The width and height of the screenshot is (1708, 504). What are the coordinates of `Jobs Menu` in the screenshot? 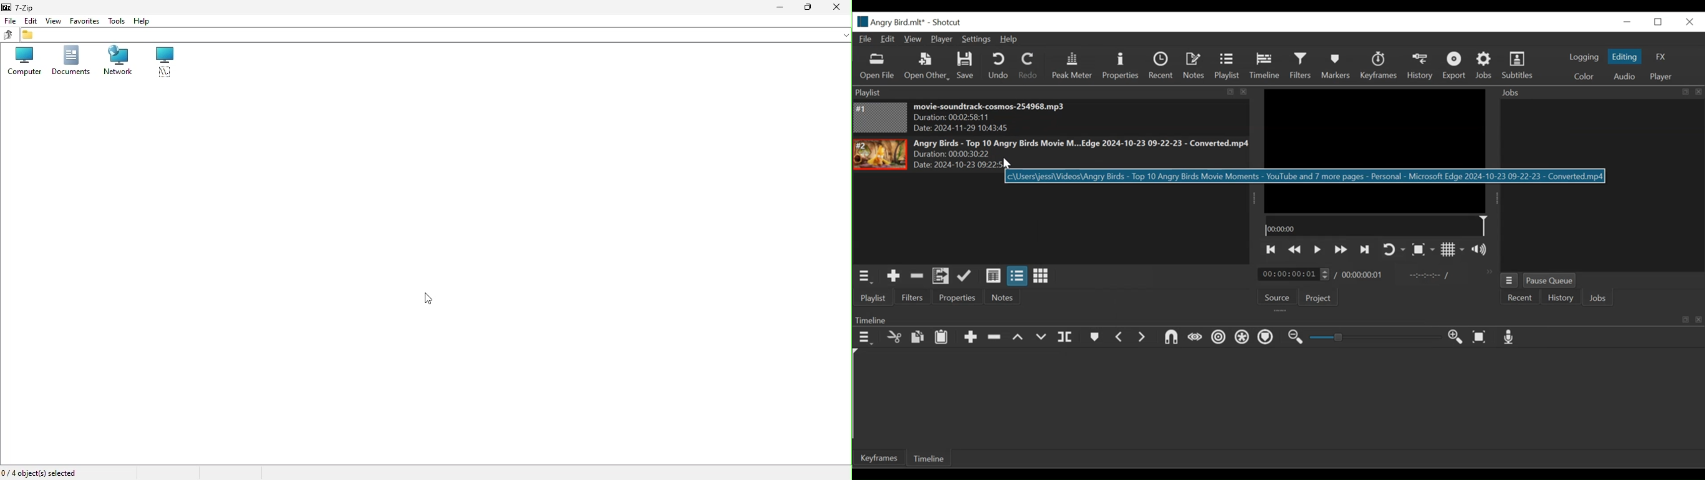 It's located at (1509, 280).